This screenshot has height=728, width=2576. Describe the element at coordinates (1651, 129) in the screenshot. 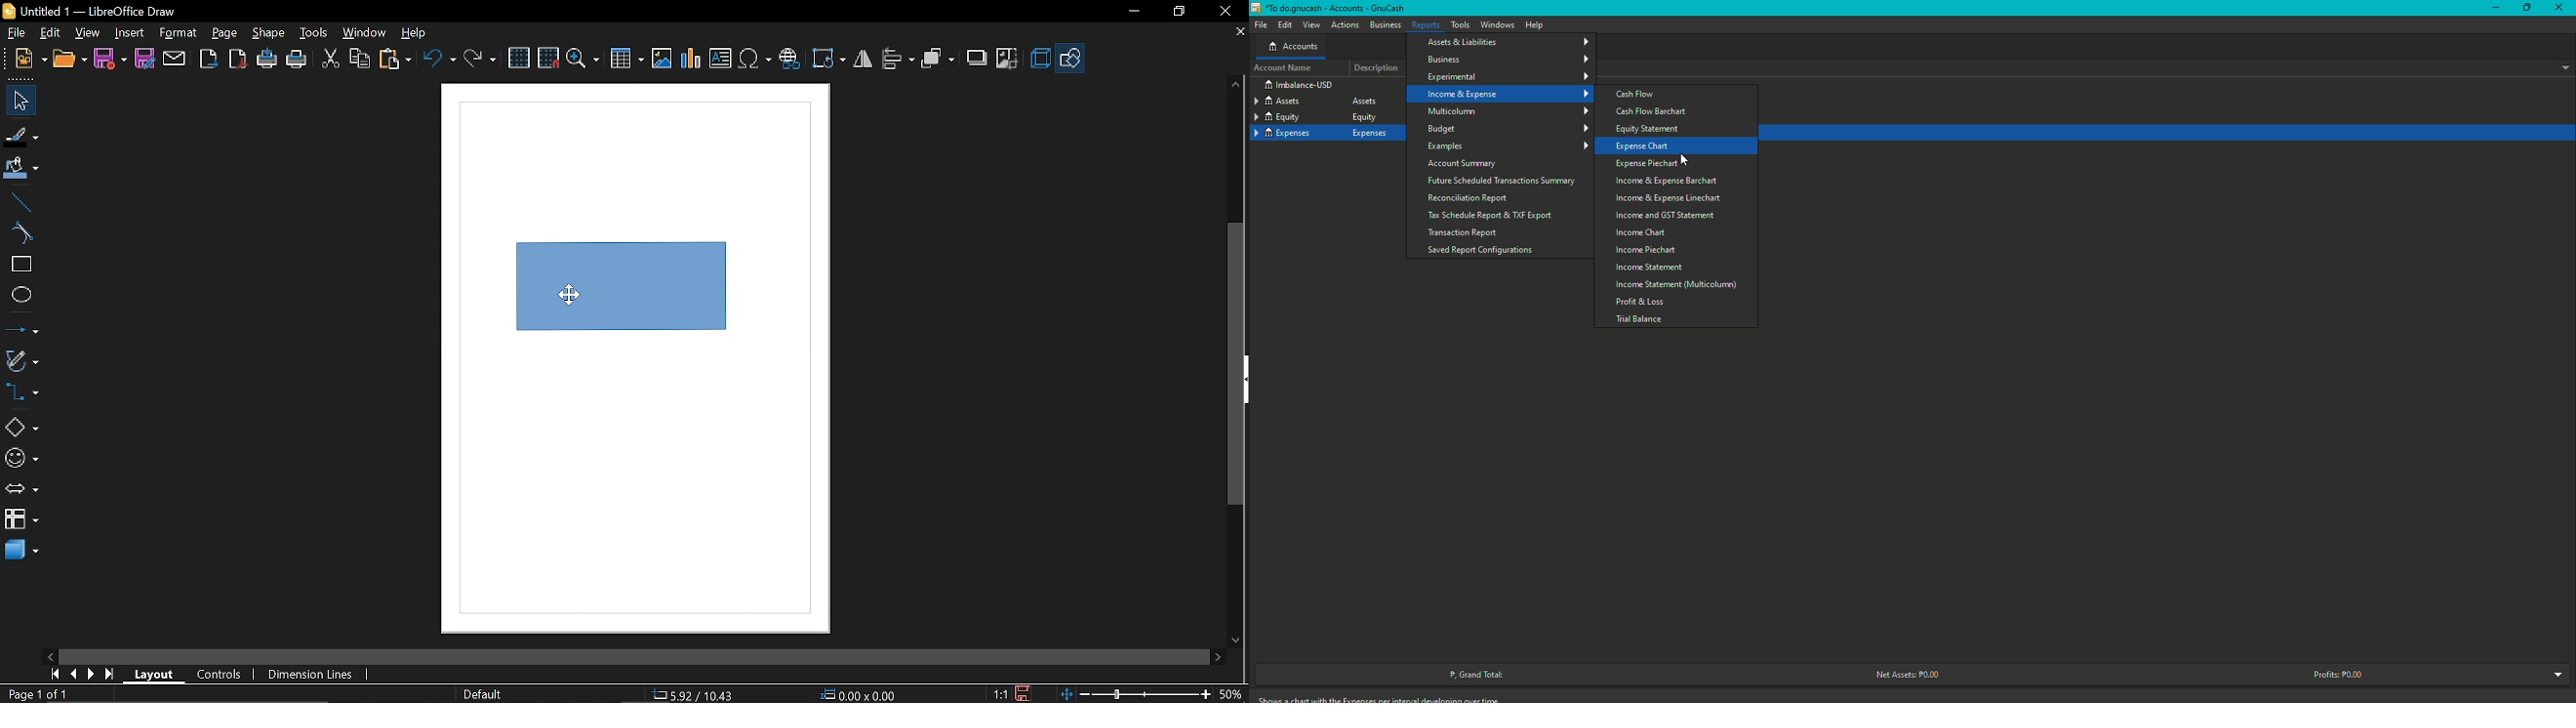

I see `Equity Statement` at that location.